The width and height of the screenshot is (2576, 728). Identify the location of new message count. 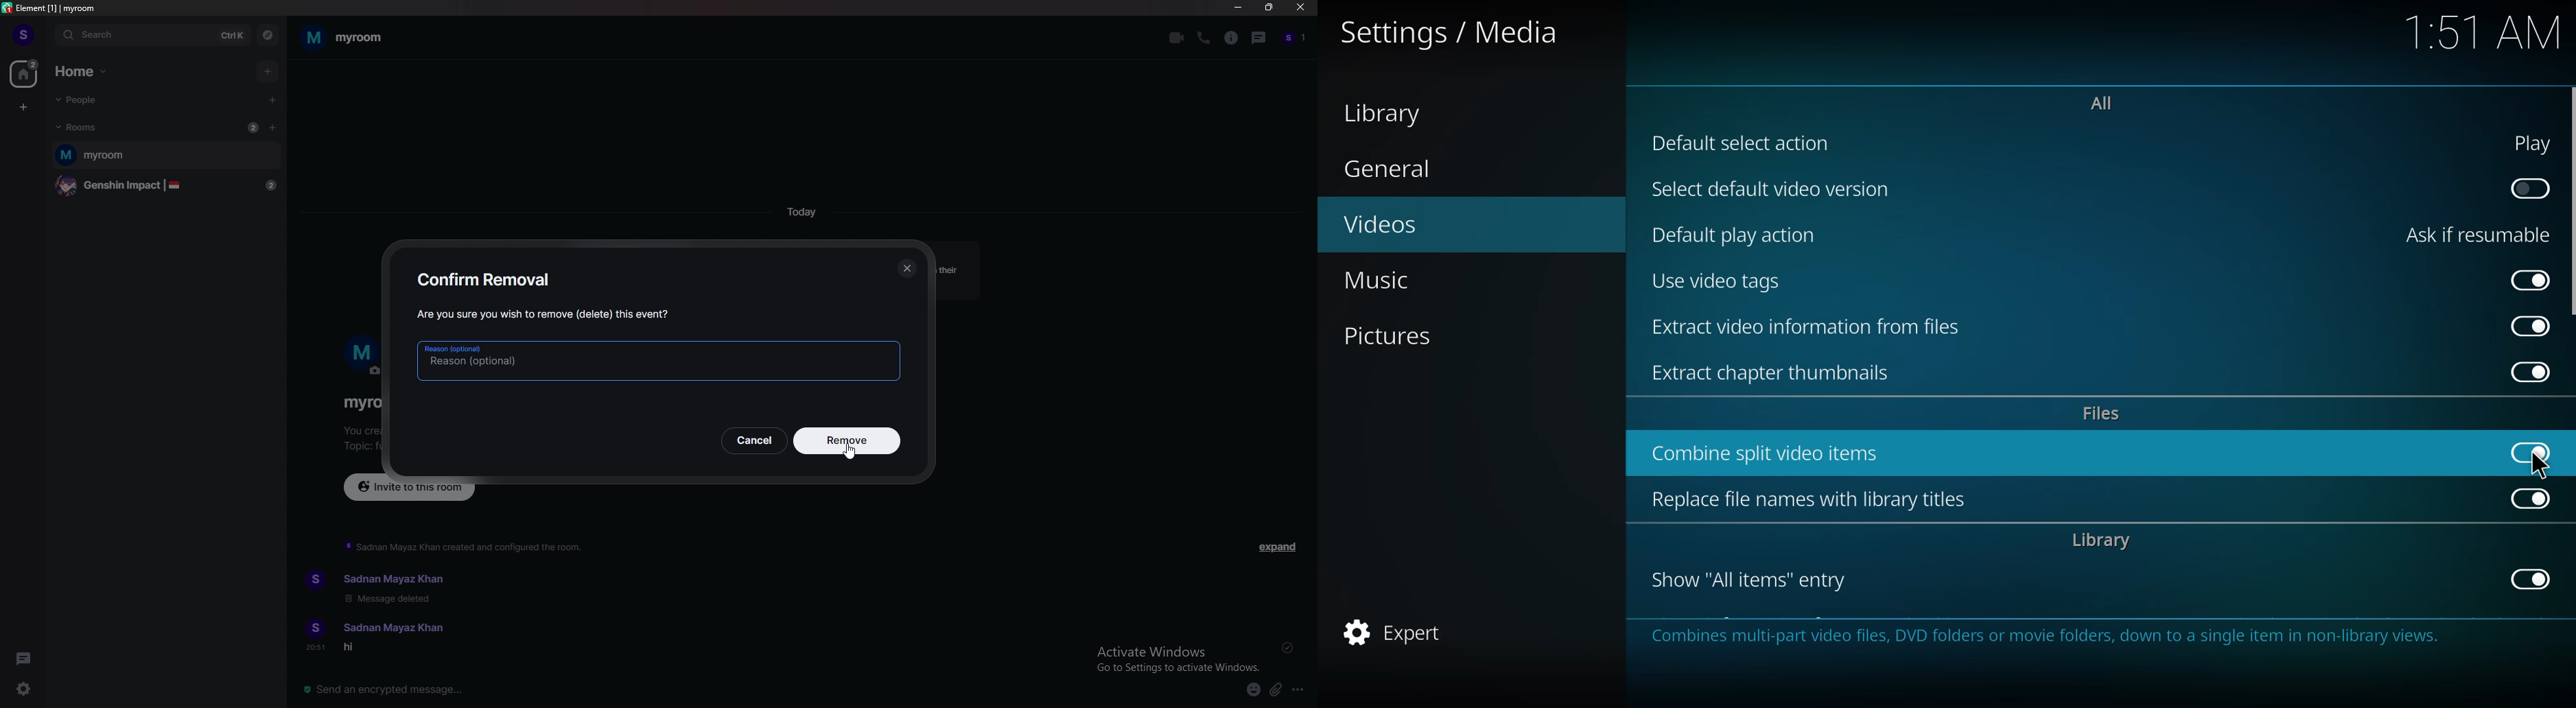
(253, 127).